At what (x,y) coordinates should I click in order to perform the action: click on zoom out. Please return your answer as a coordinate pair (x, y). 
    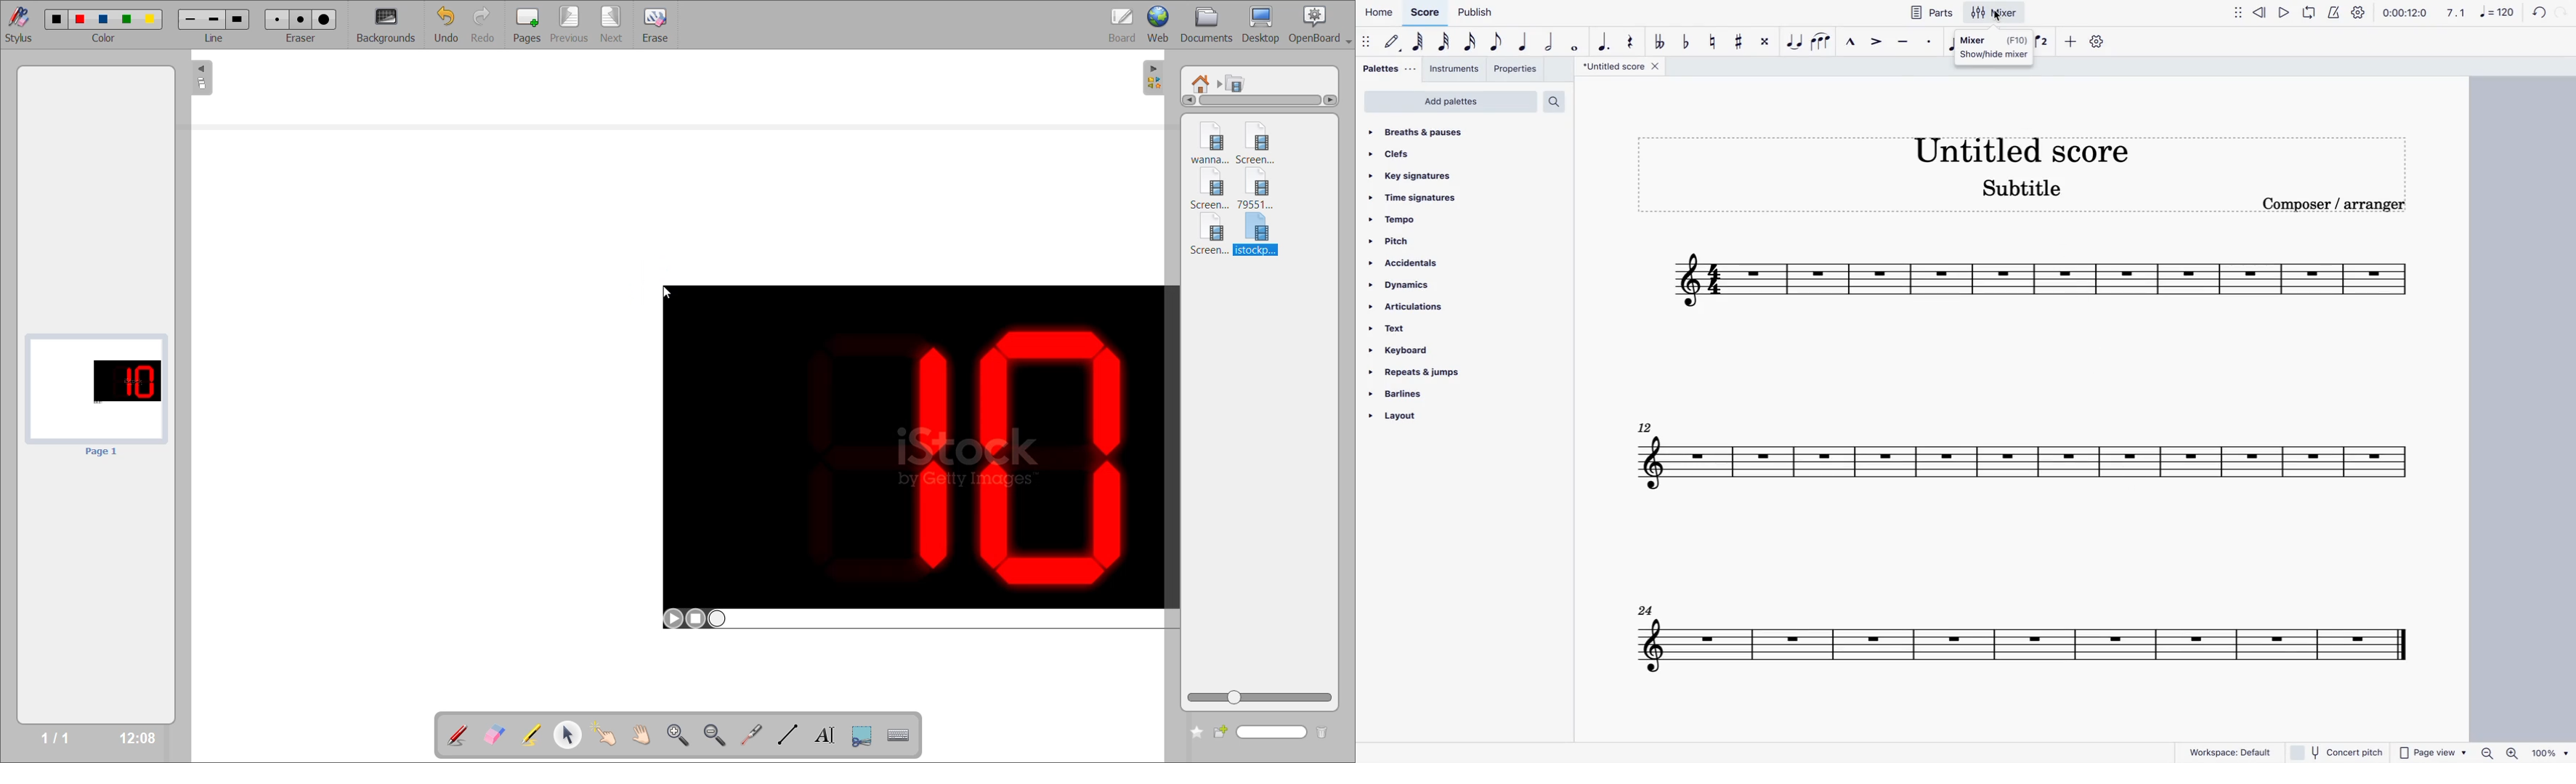
    Looking at the image, I should click on (2487, 752).